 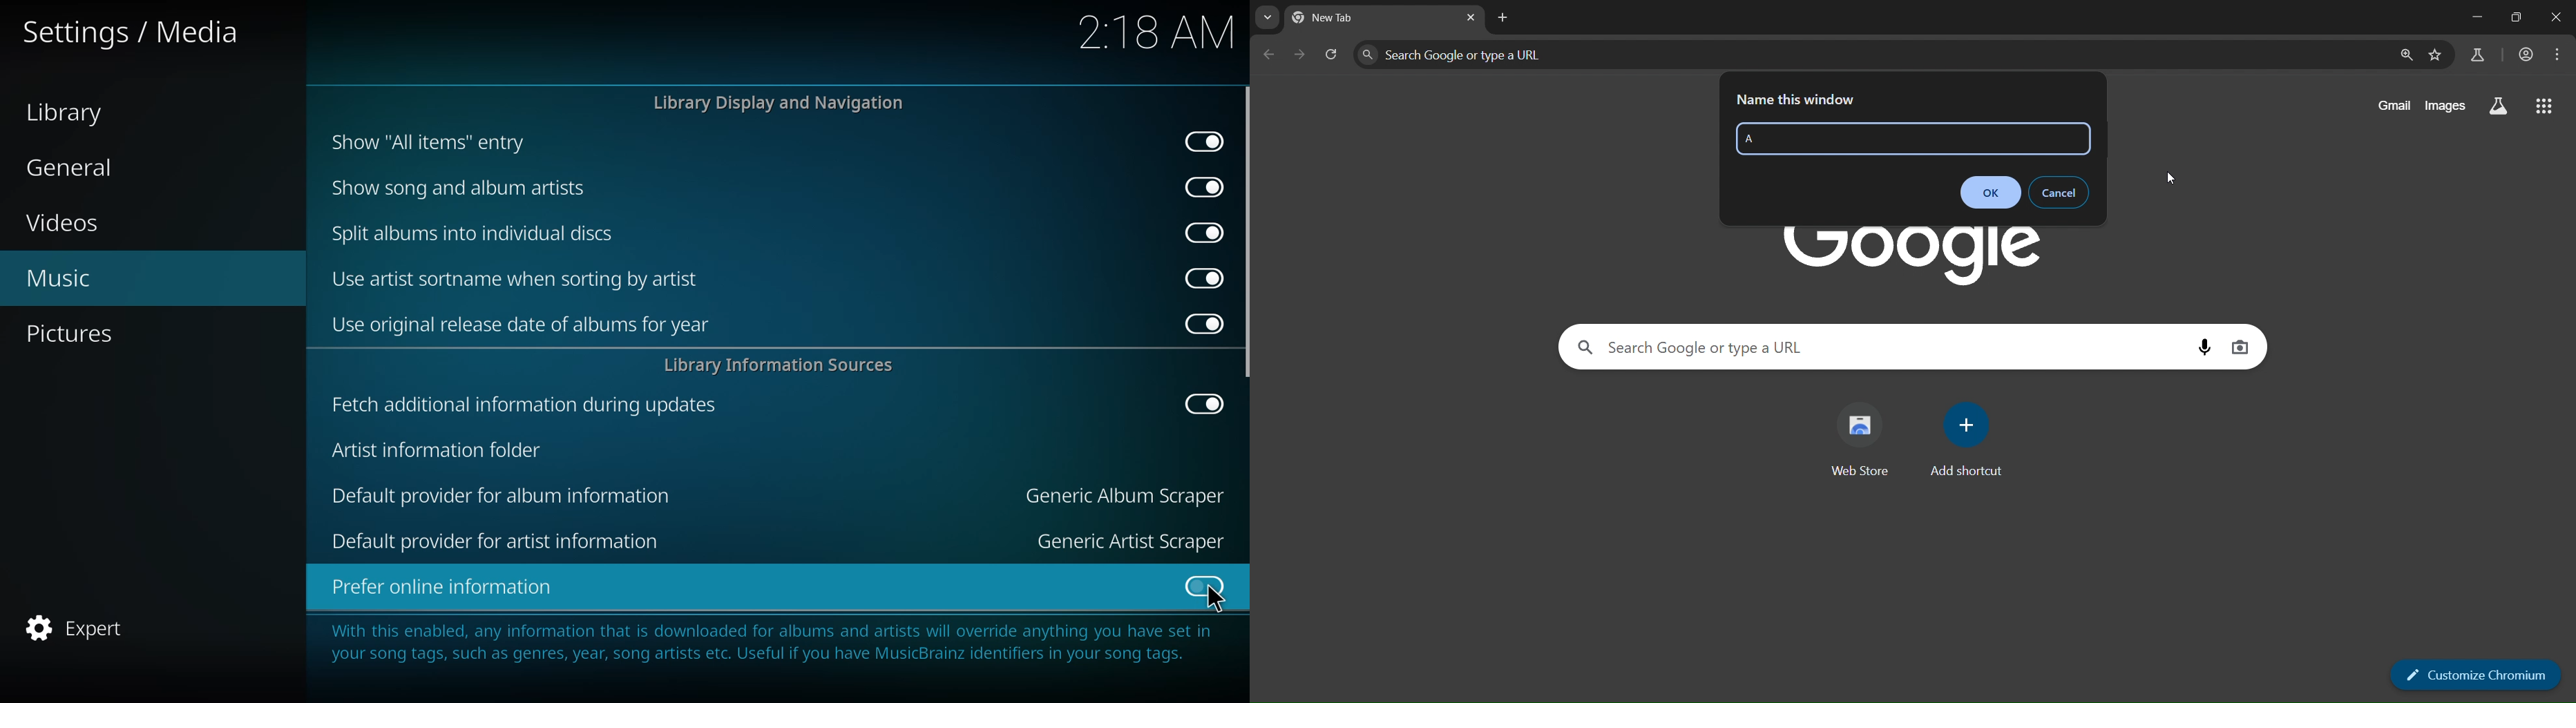 I want to click on default provider for album information, so click(x=500, y=494).